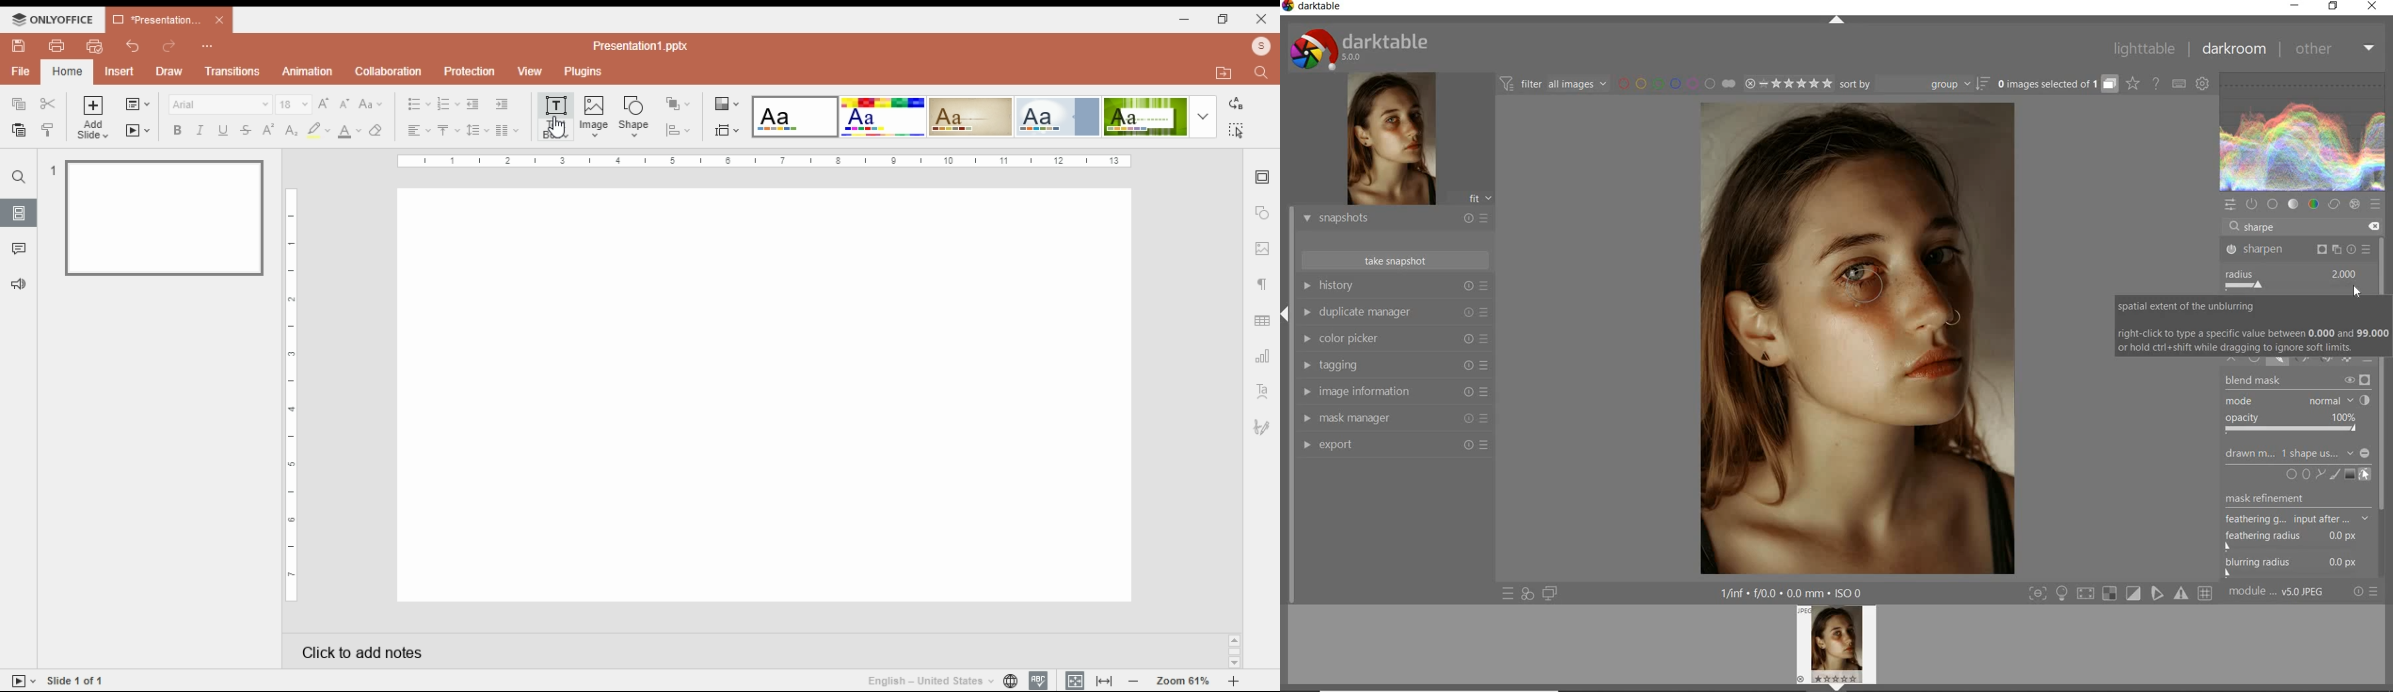 This screenshot has width=2408, height=700. What do you see at coordinates (1057, 117) in the screenshot?
I see `color theme` at bounding box center [1057, 117].